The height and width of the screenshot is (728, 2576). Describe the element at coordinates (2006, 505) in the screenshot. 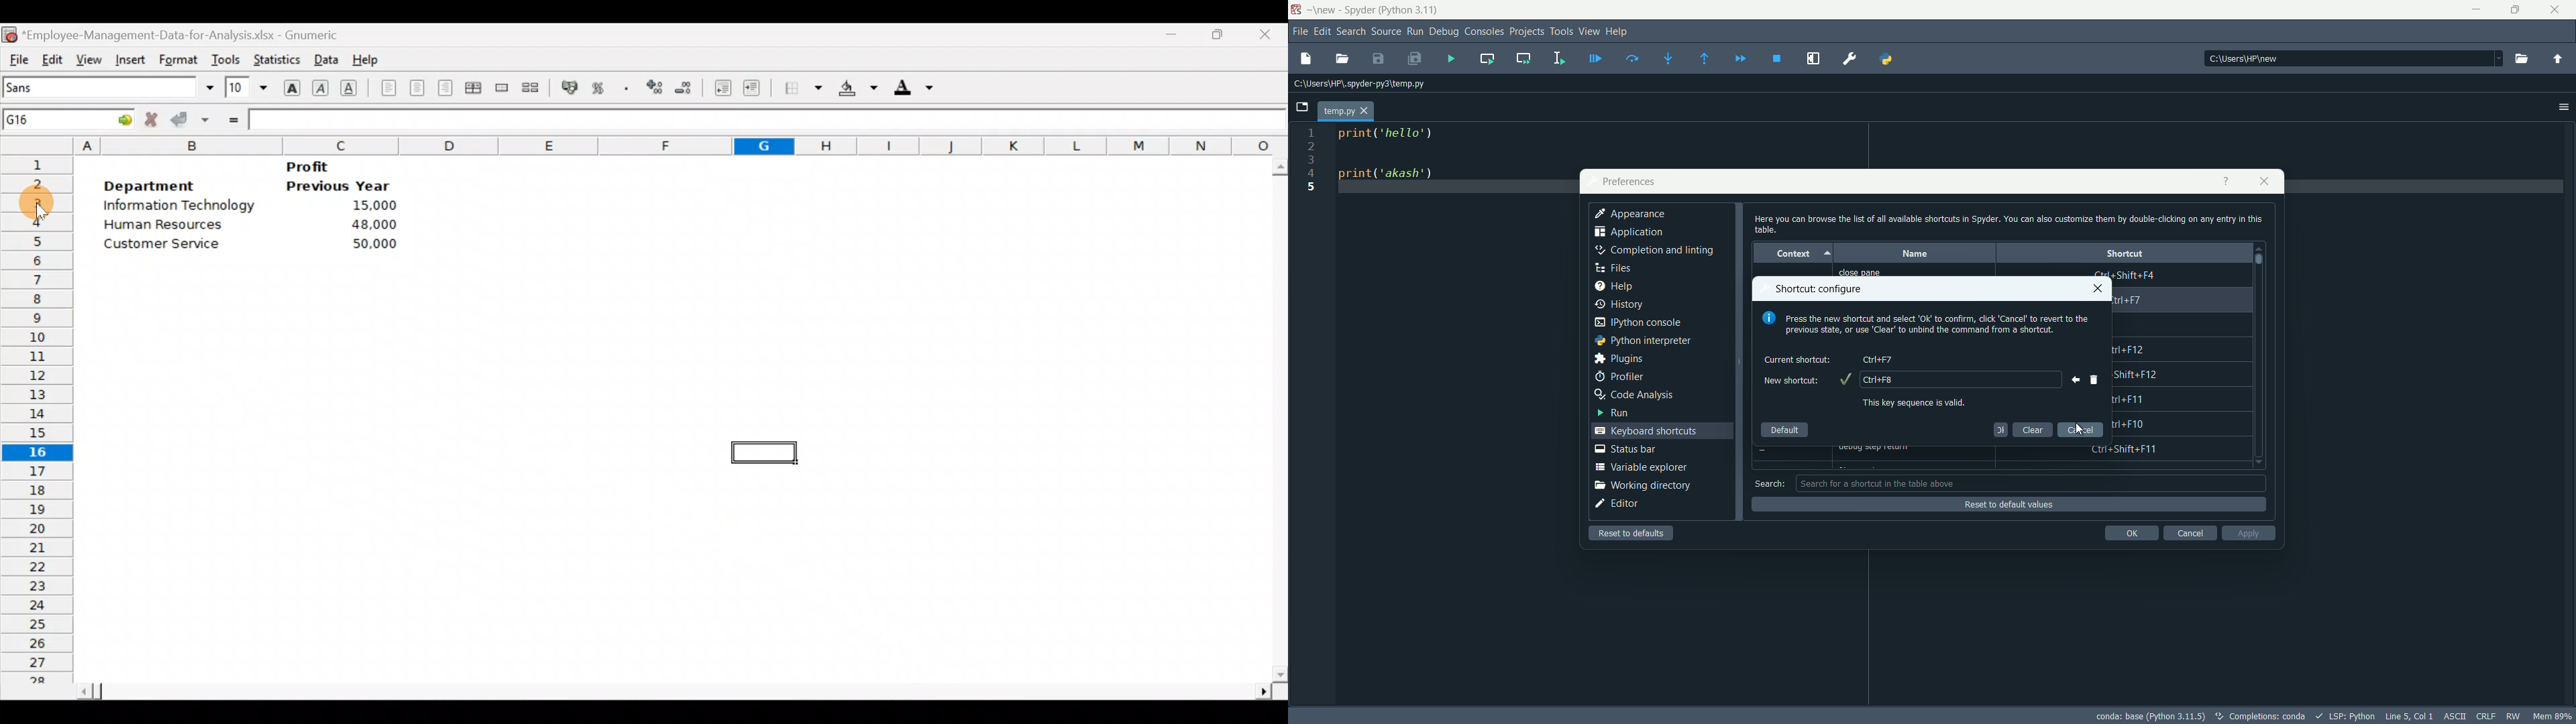

I see `reset to default values` at that location.